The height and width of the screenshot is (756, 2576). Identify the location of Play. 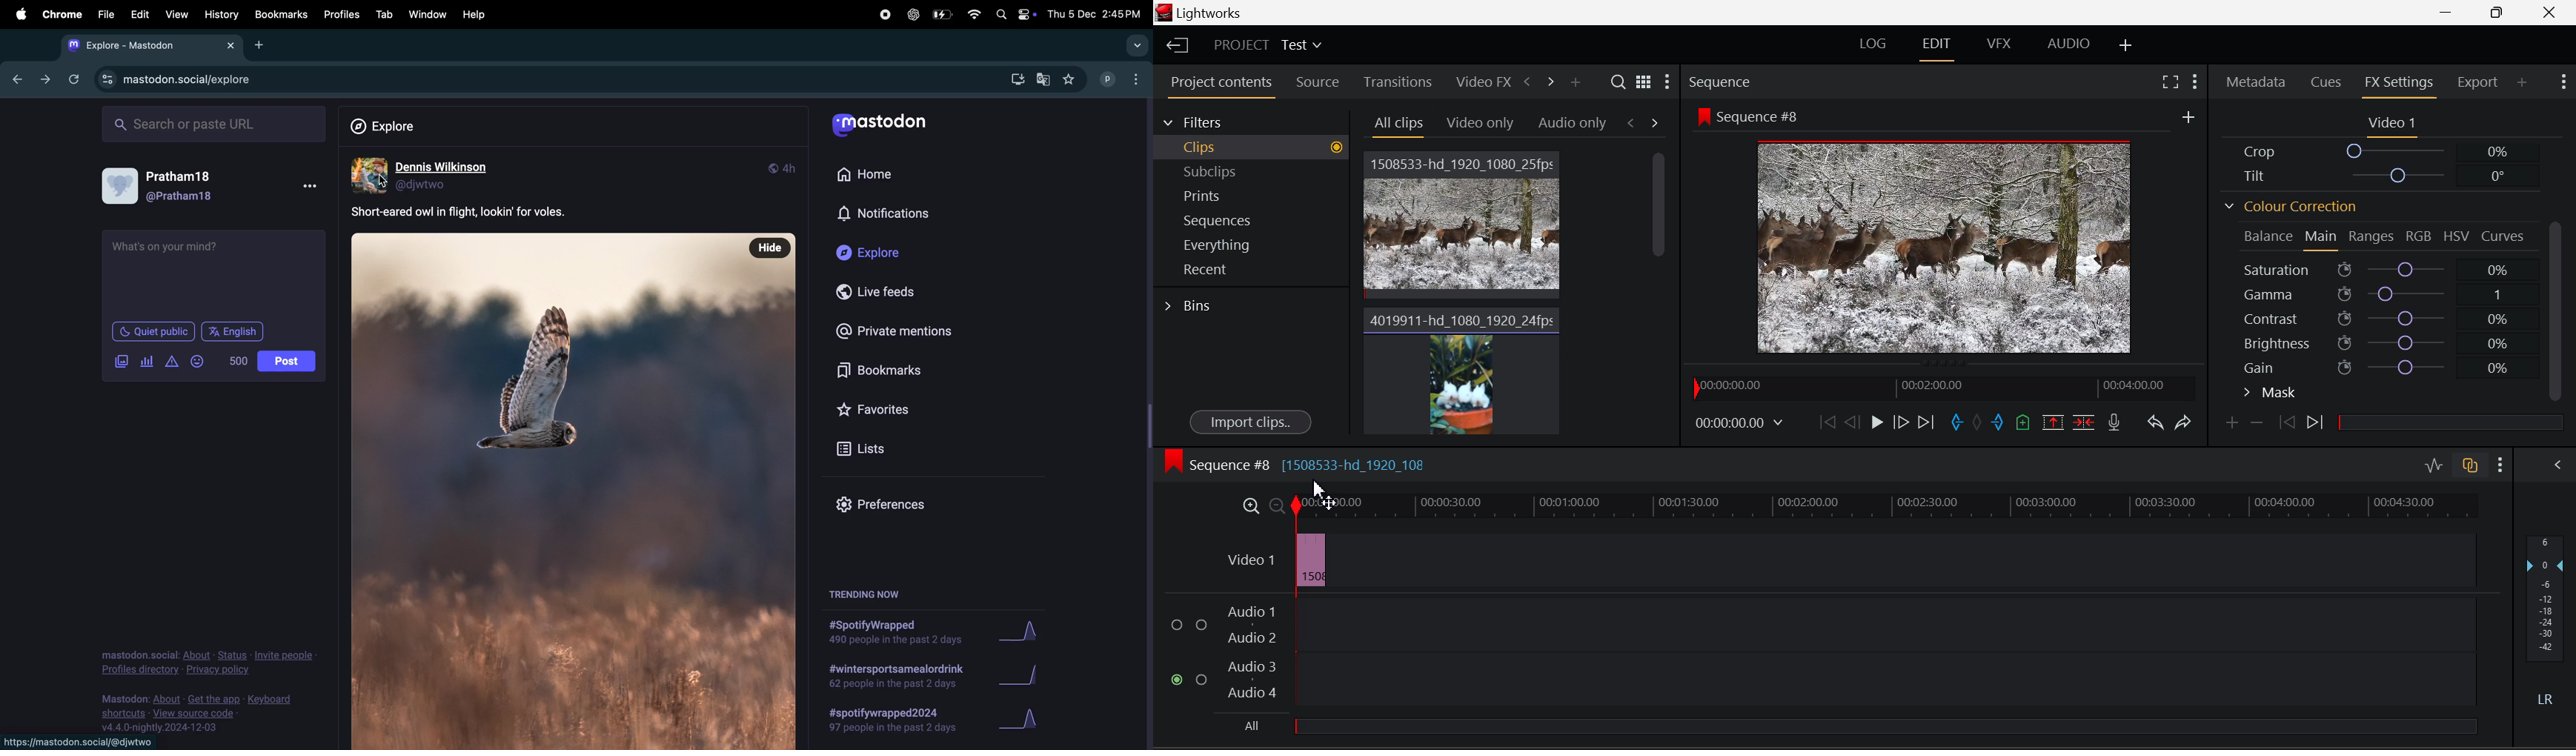
(1878, 424).